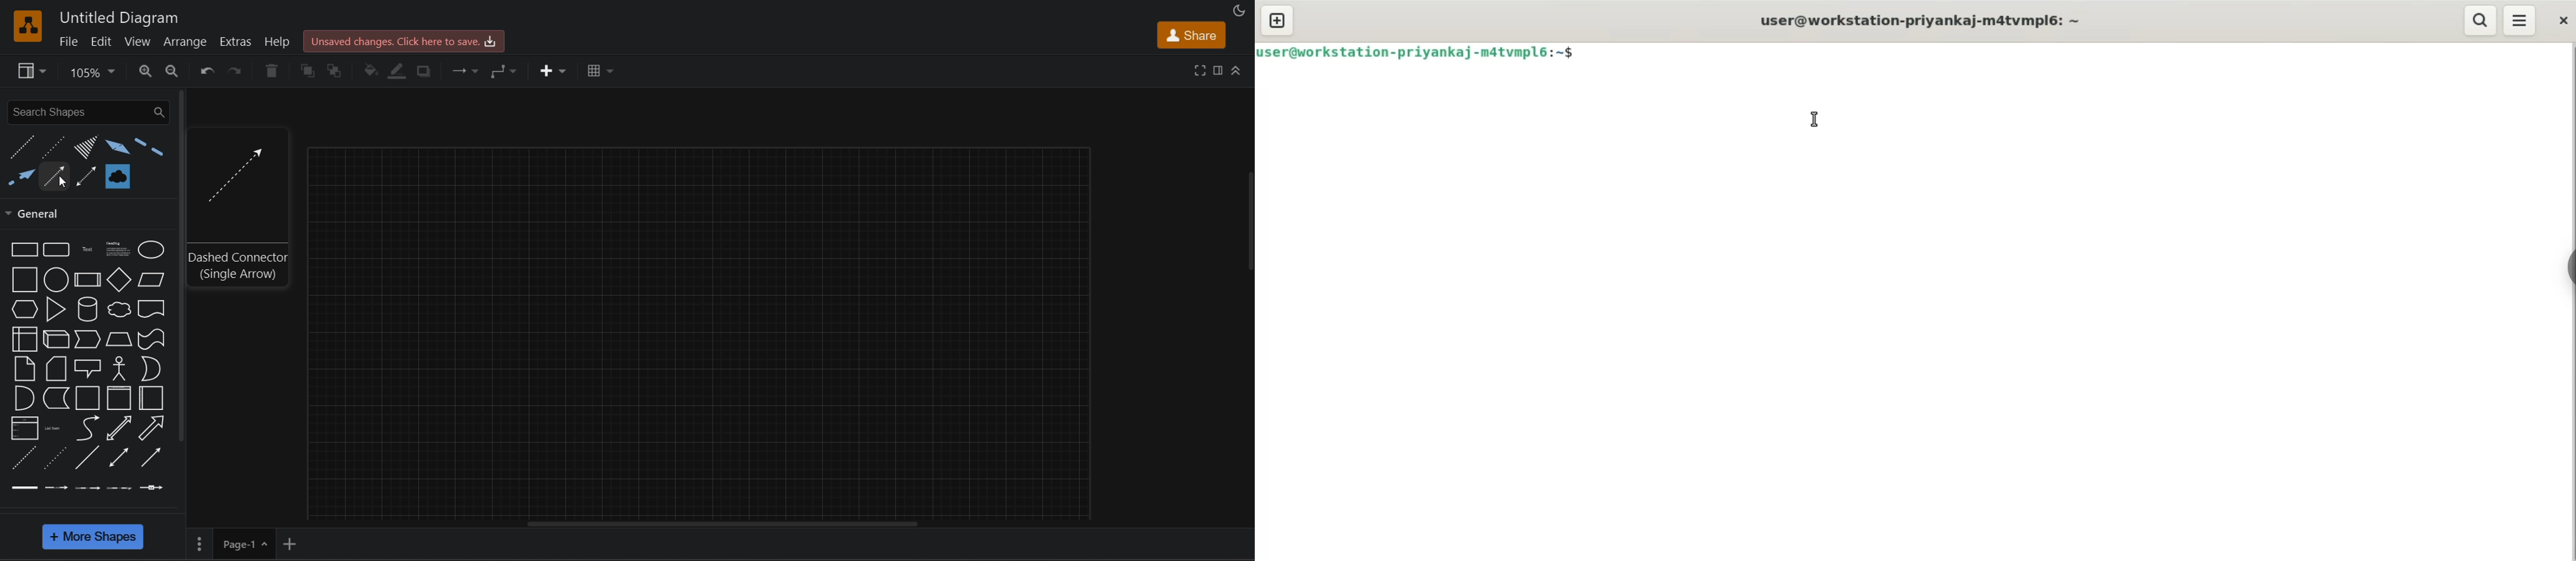 This screenshot has height=588, width=2576. What do you see at coordinates (26, 339) in the screenshot?
I see `internal storage ` at bounding box center [26, 339].